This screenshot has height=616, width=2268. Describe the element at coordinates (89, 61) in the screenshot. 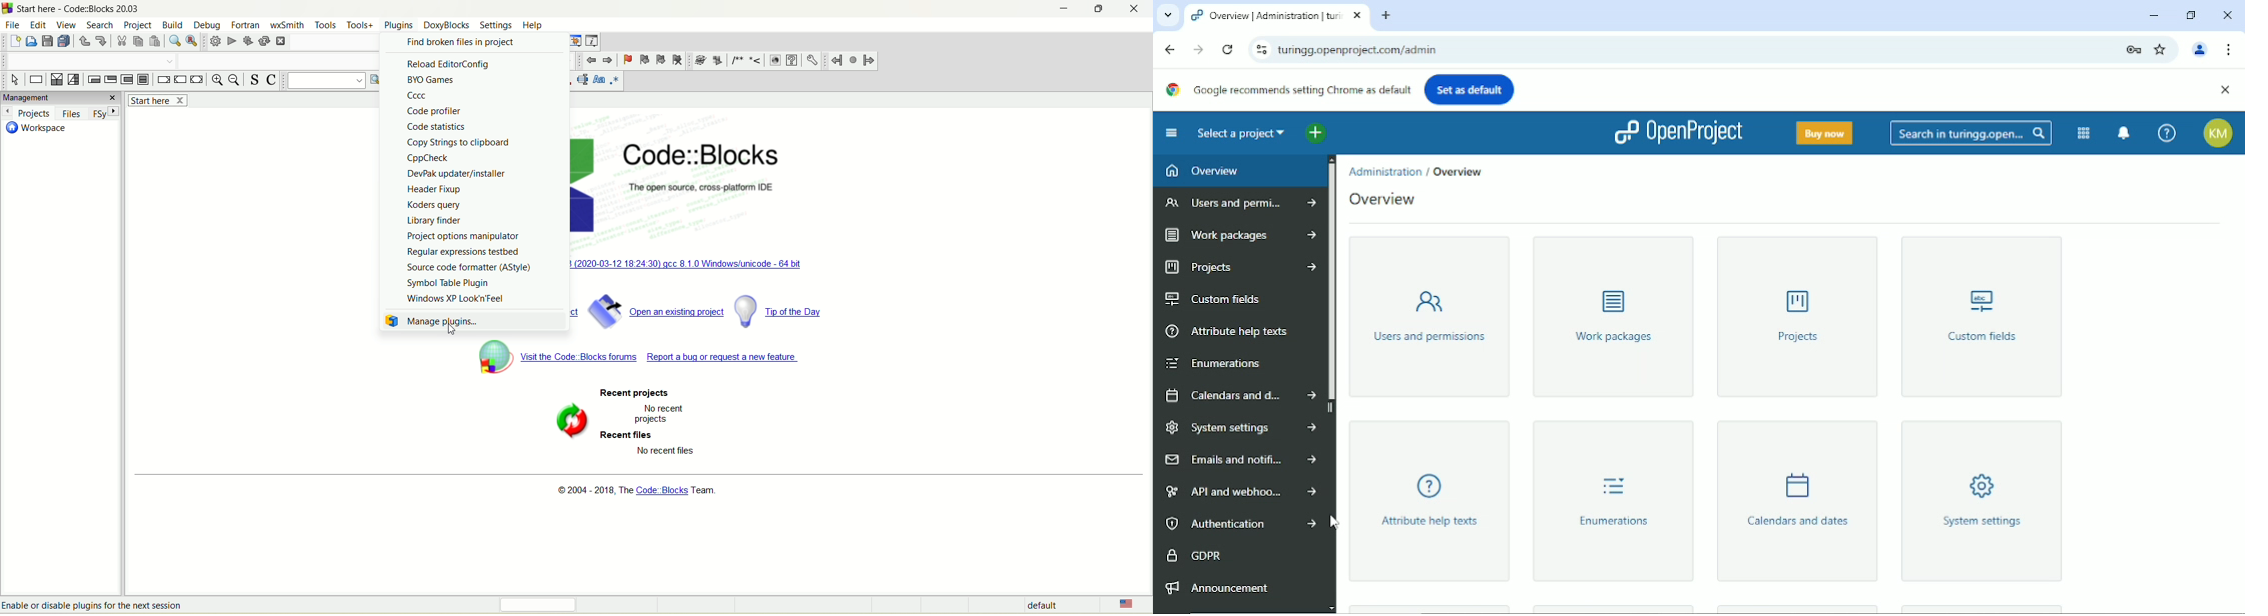

I see `Search` at that location.